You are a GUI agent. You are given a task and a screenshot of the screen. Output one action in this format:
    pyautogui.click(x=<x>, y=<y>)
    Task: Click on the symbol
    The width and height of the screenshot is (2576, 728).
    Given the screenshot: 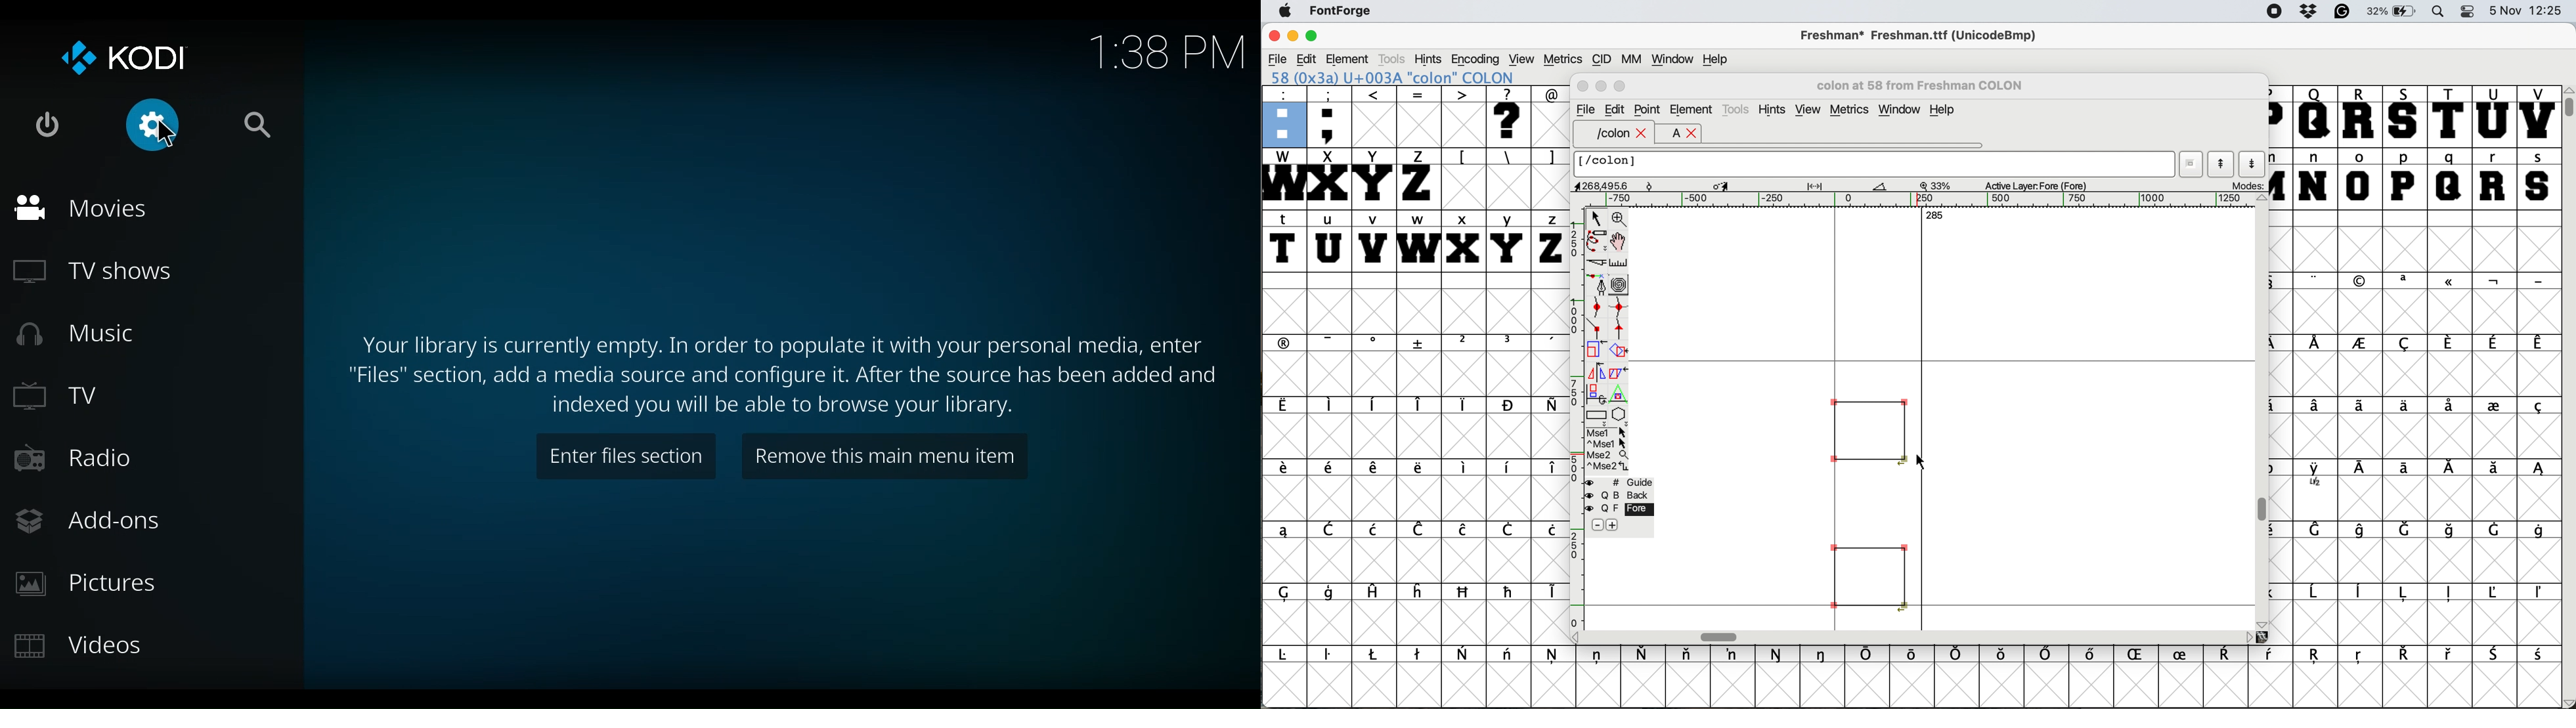 What is the action you would take?
    pyautogui.click(x=1463, y=531)
    